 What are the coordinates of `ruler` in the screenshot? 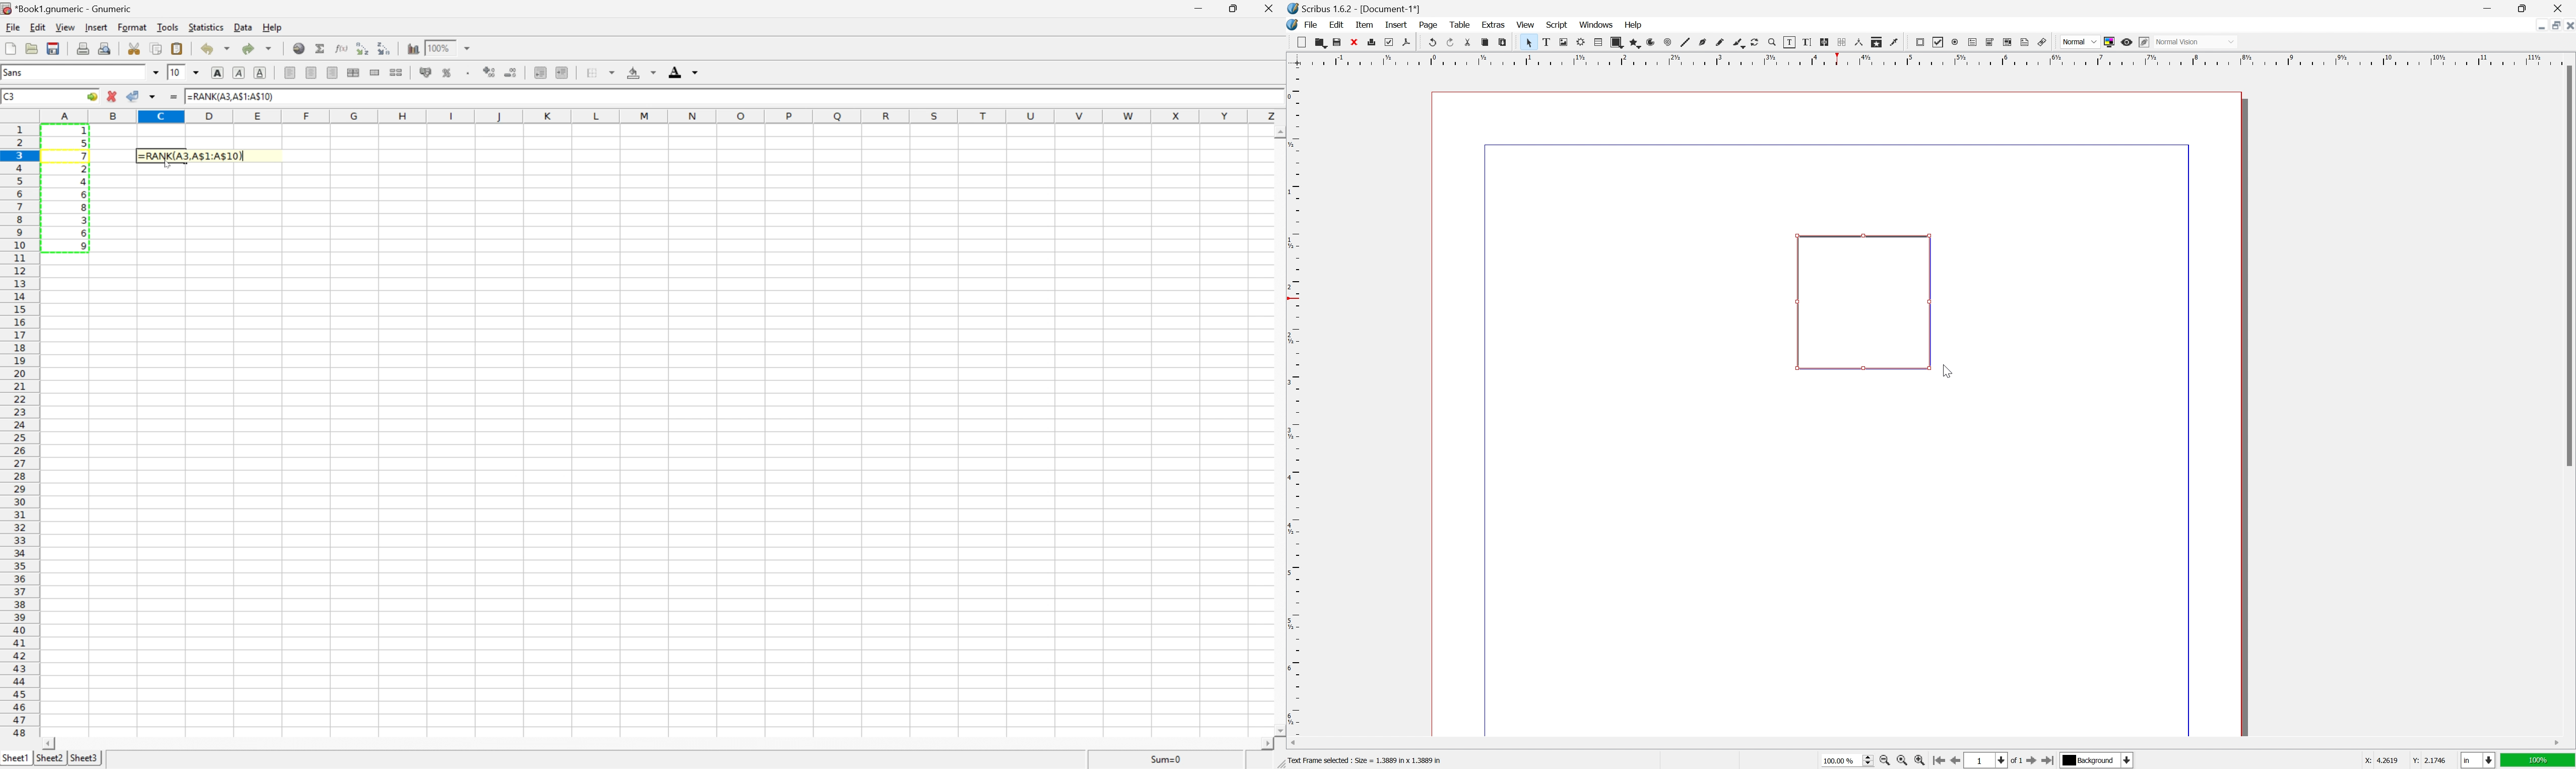 It's located at (1929, 59).